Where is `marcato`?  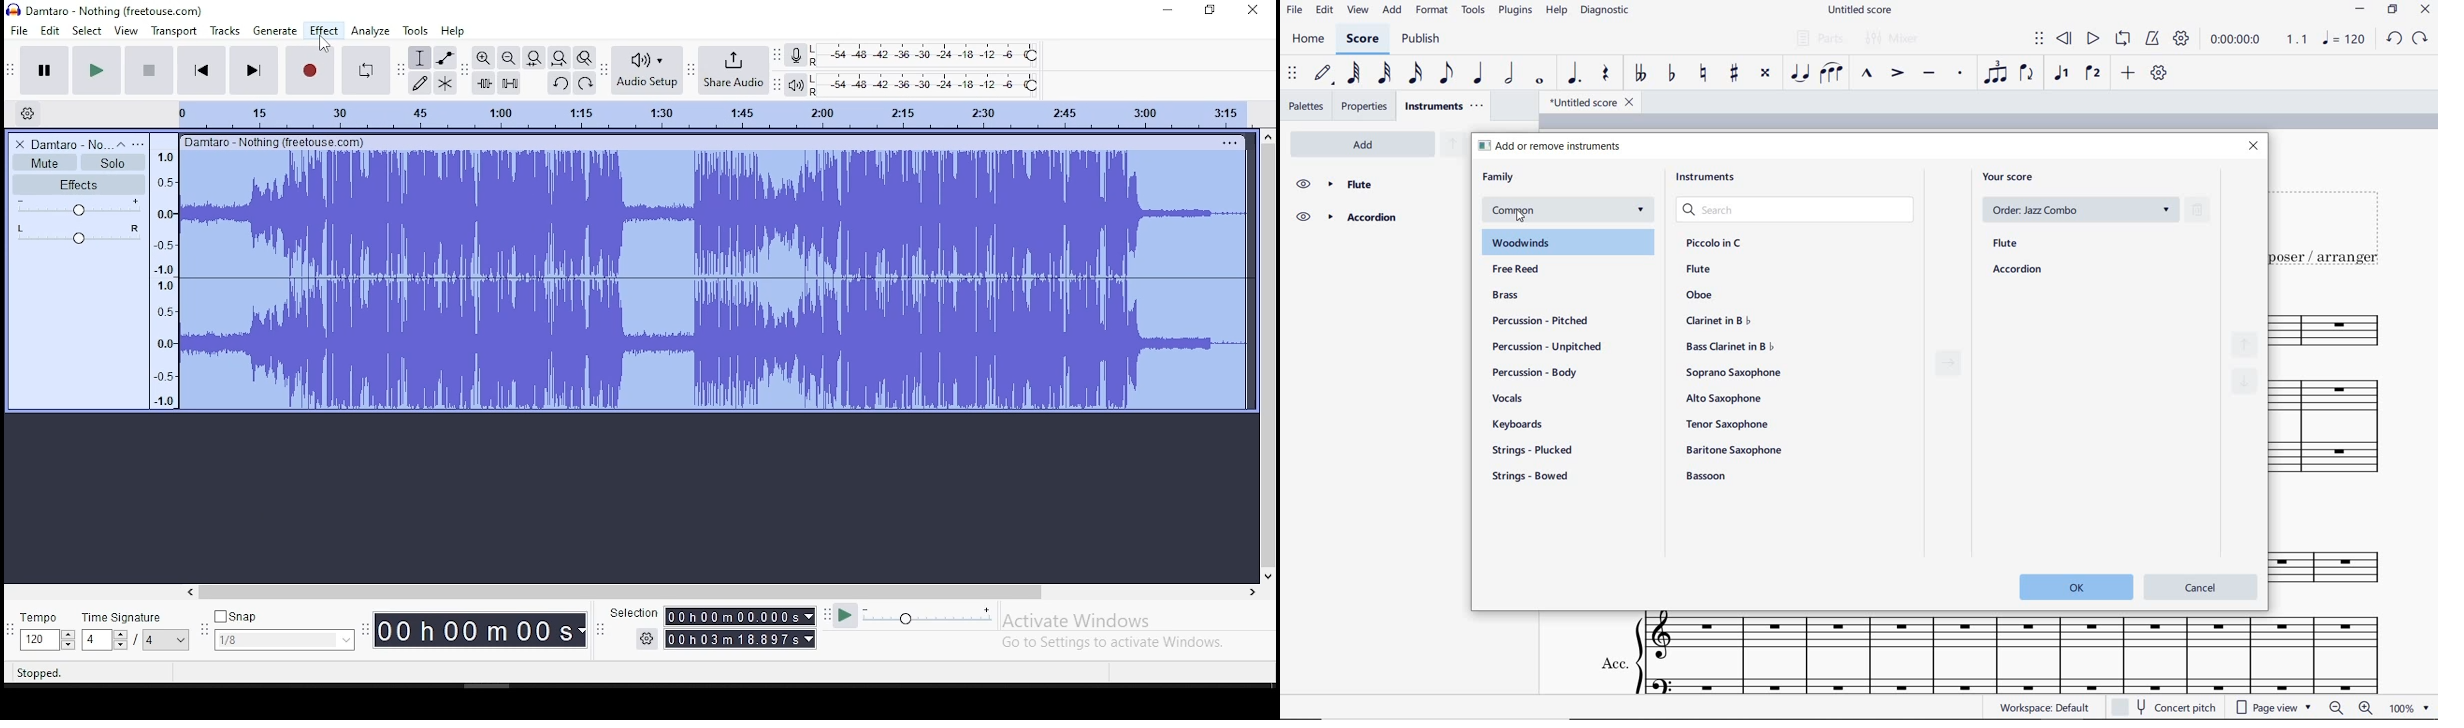 marcato is located at coordinates (1867, 74).